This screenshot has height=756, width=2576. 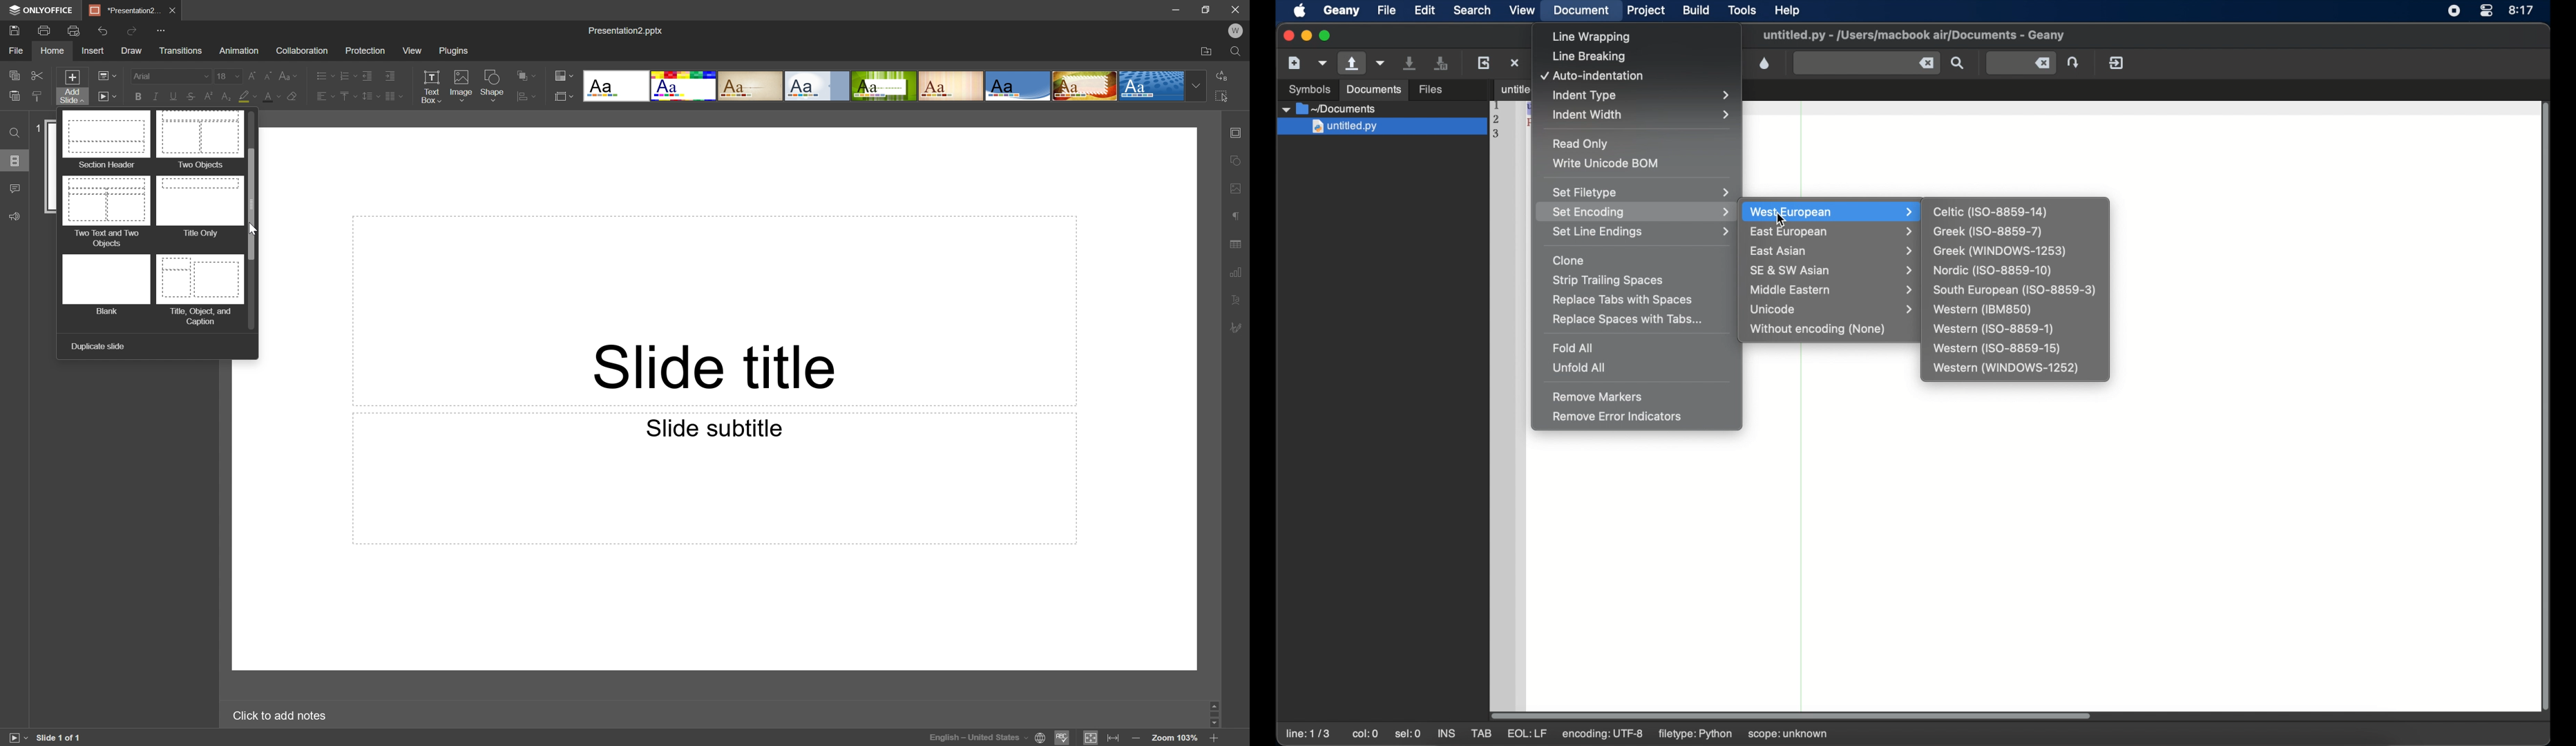 I want to click on help, so click(x=1787, y=10).